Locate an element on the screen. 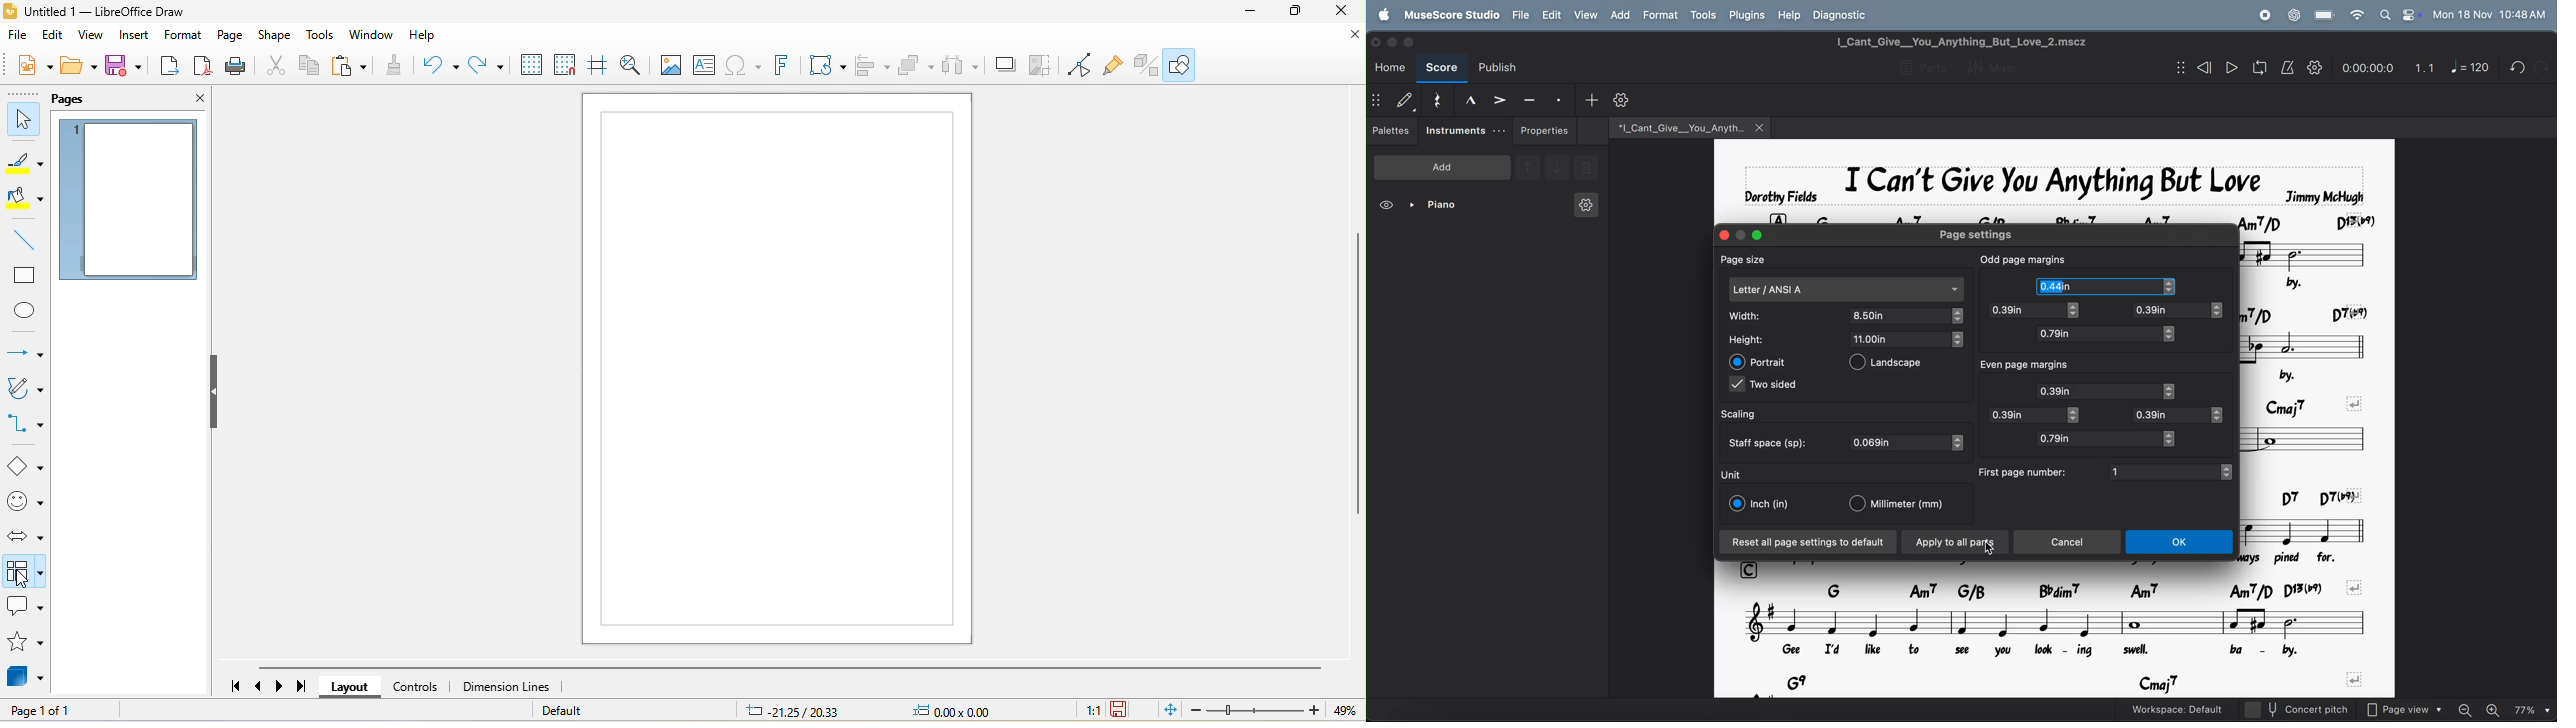 This screenshot has height=728, width=2576. chord symbols is located at coordinates (2095, 215).